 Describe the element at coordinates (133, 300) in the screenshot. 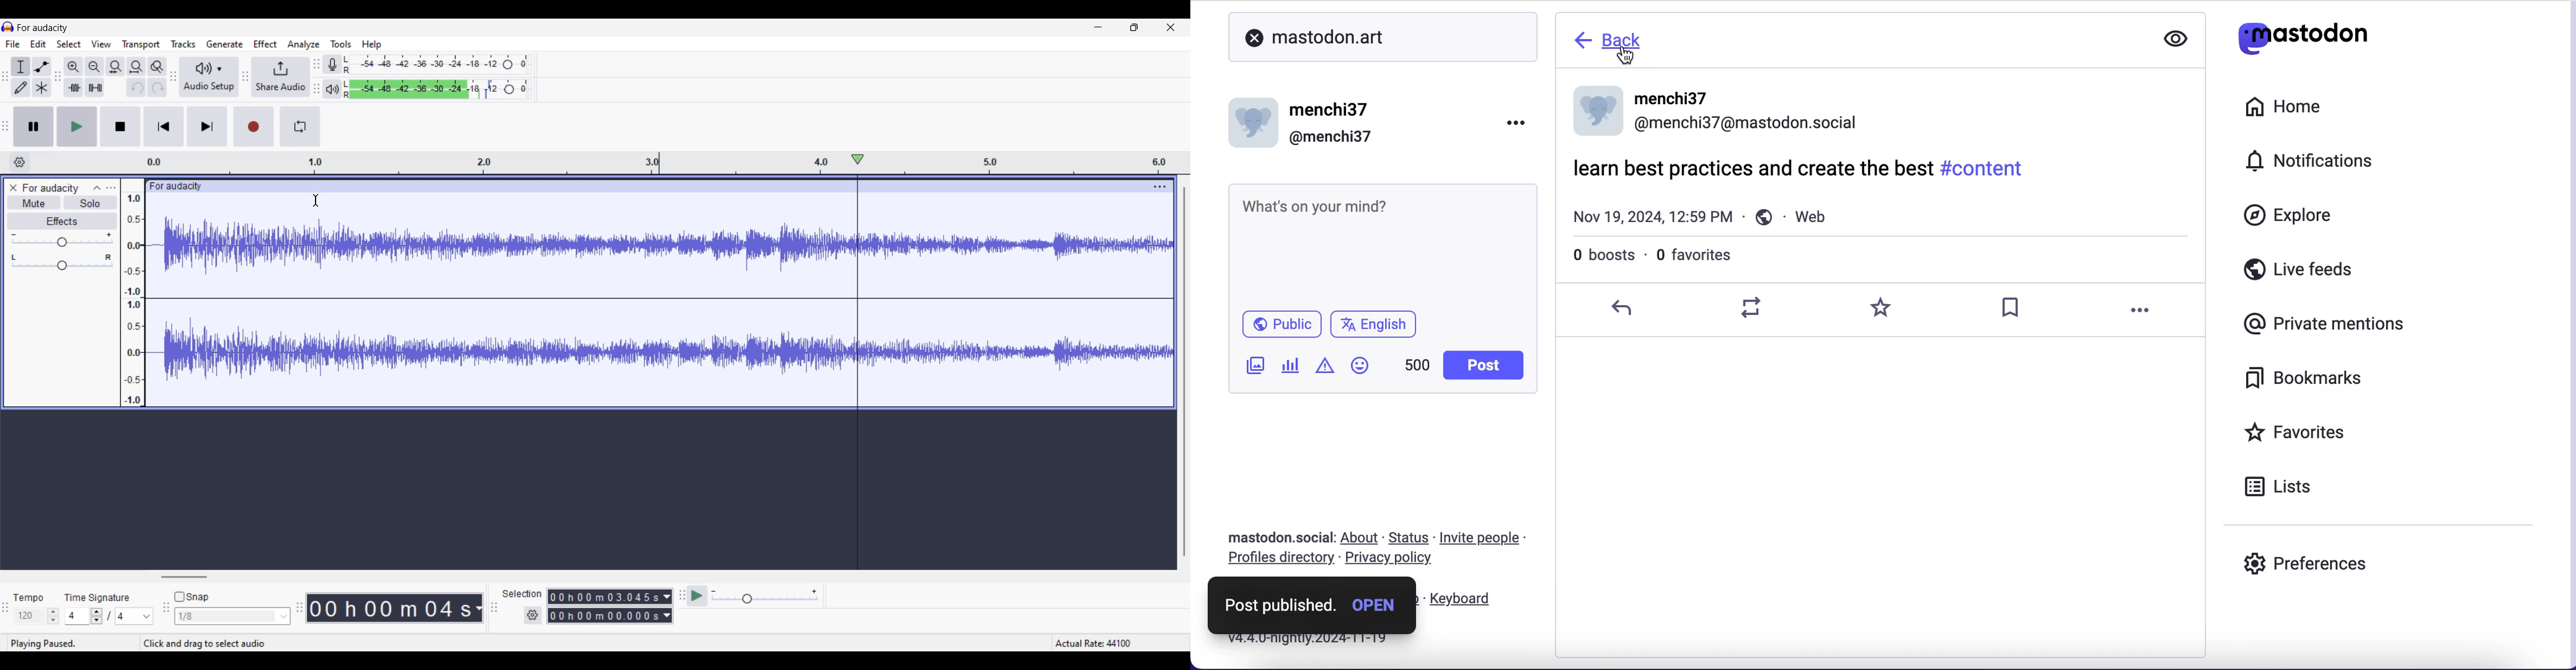

I see `Scale to measure intensity of sound` at that location.